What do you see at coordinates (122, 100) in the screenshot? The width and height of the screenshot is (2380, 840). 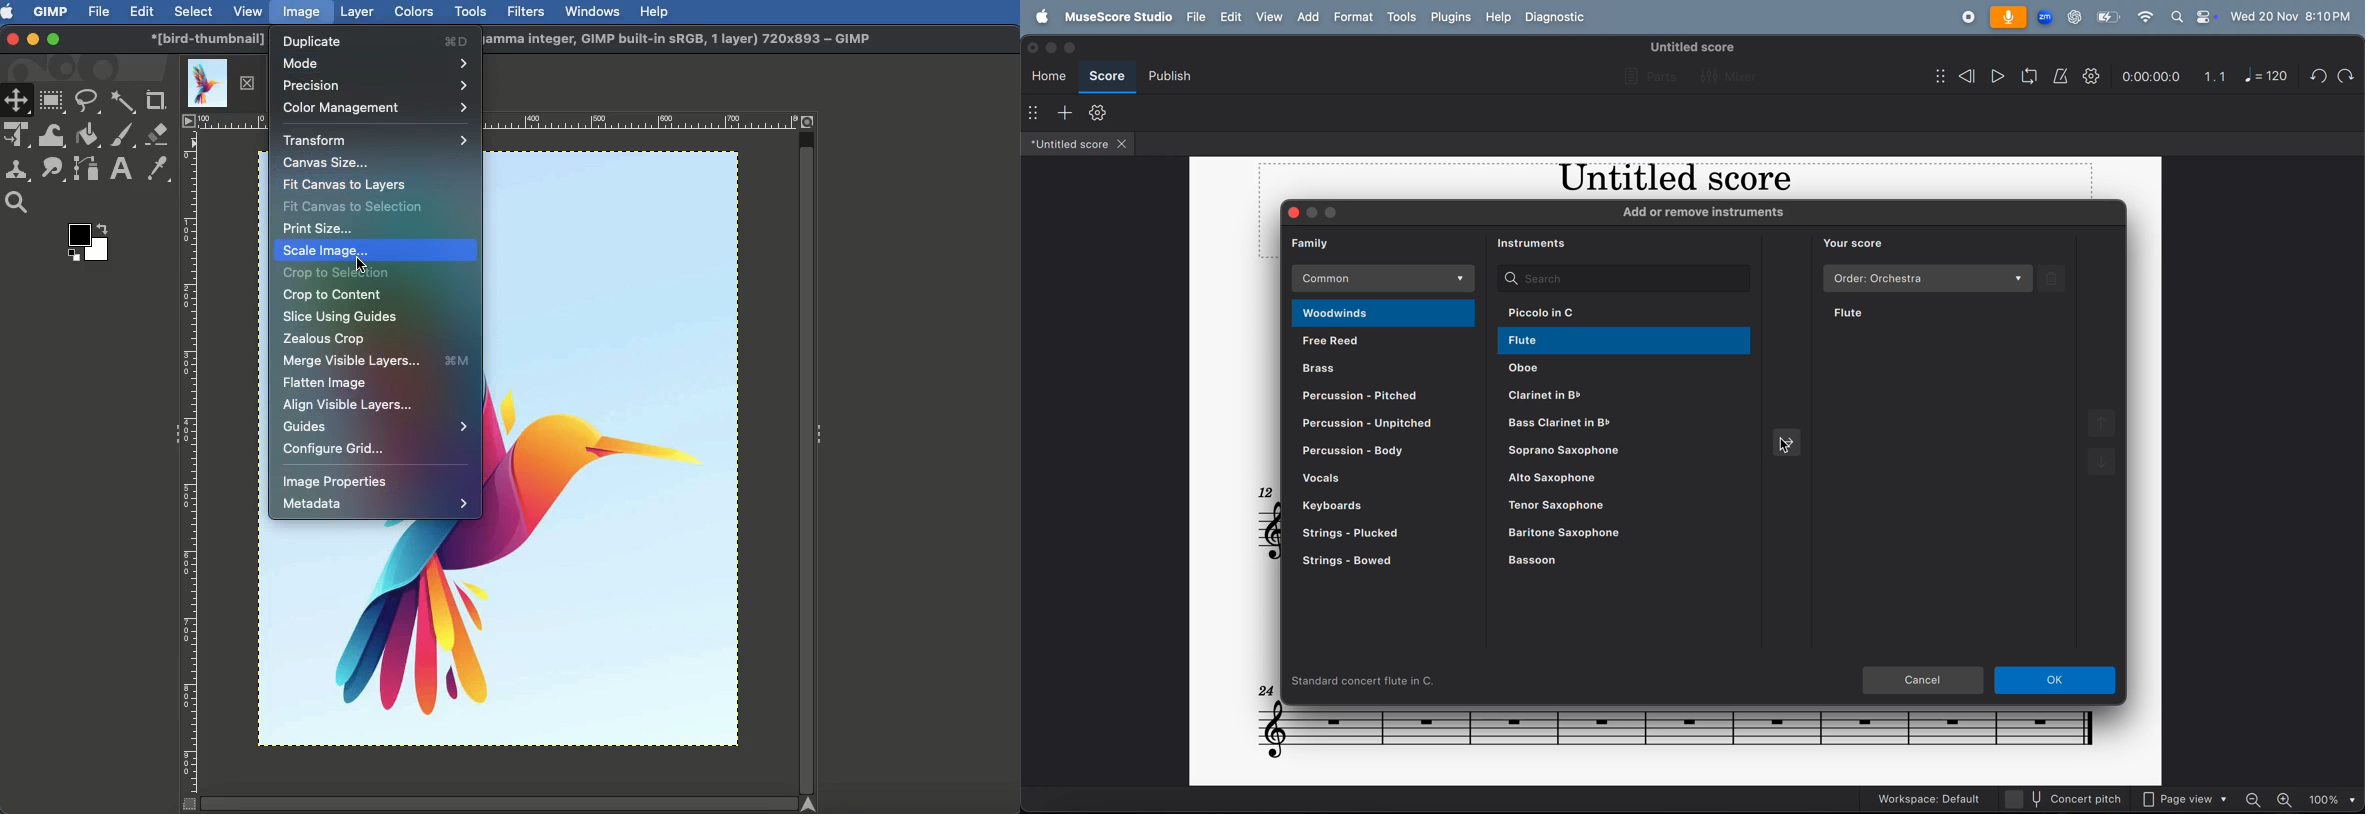 I see `Fuzzy selector` at bounding box center [122, 100].